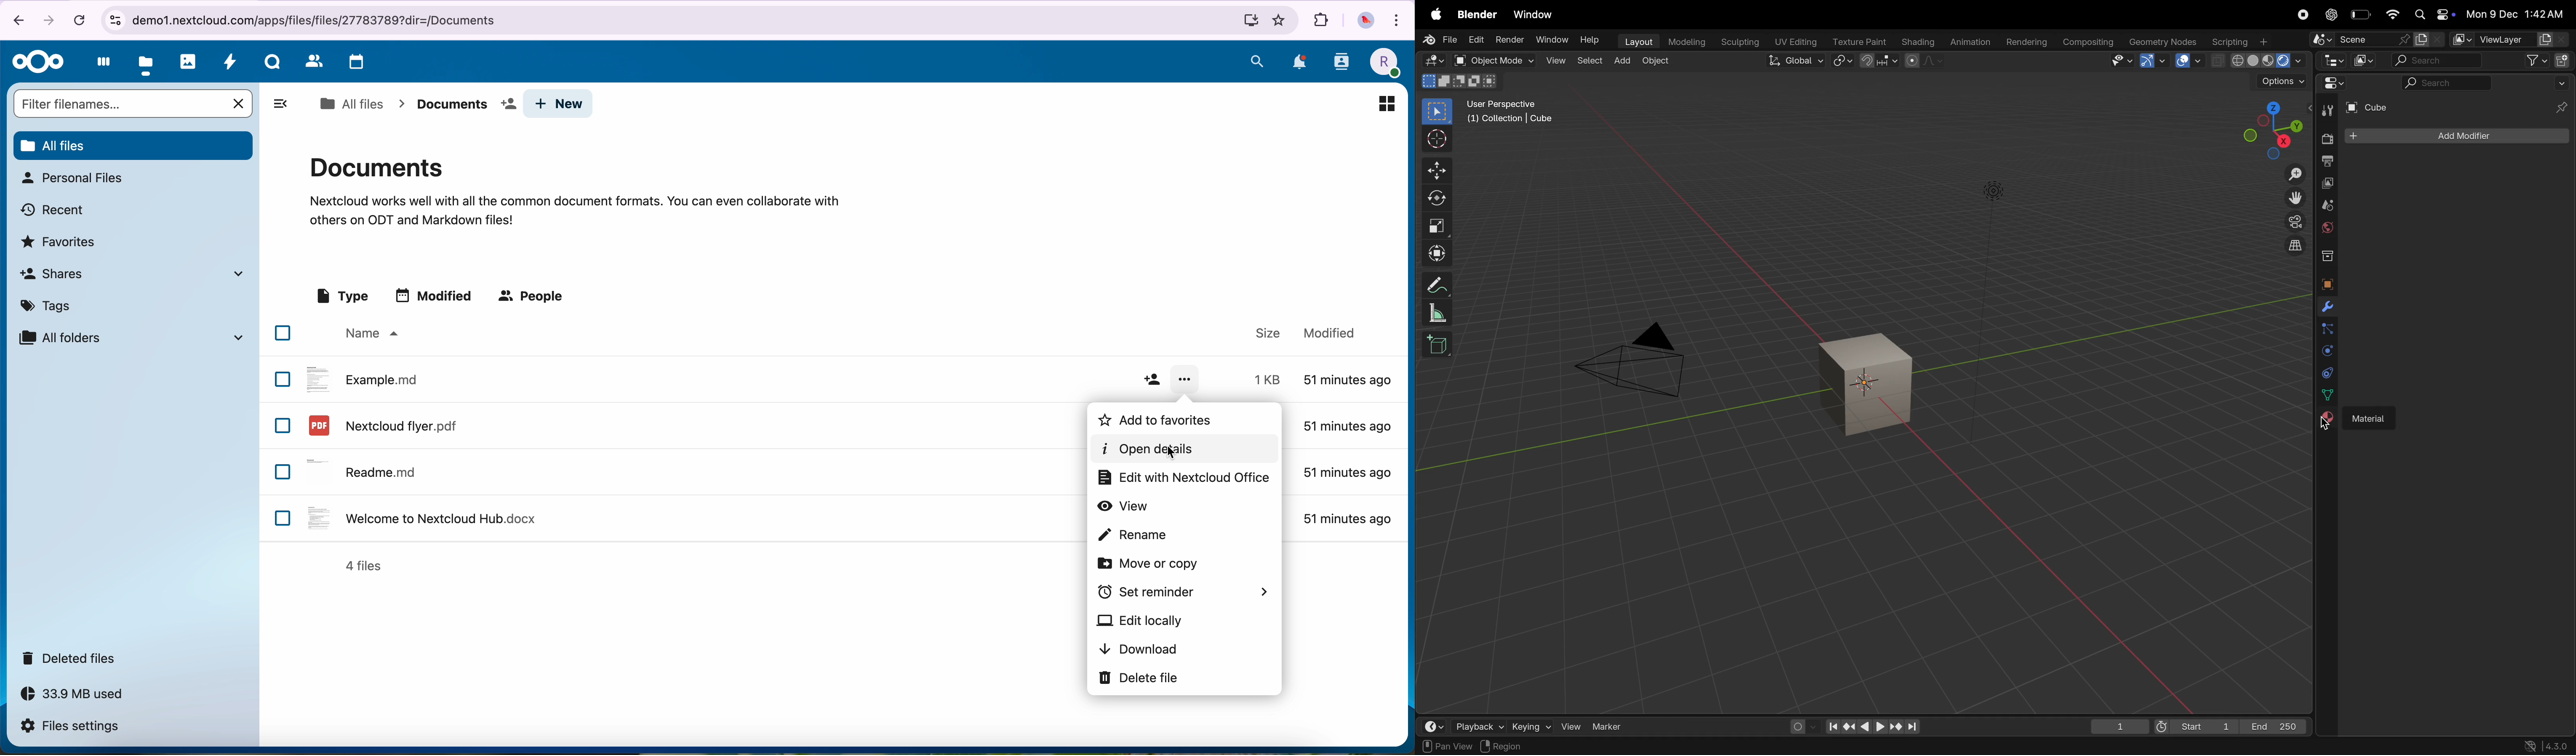 The width and height of the screenshot is (2576, 756). I want to click on 1, so click(2120, 727).